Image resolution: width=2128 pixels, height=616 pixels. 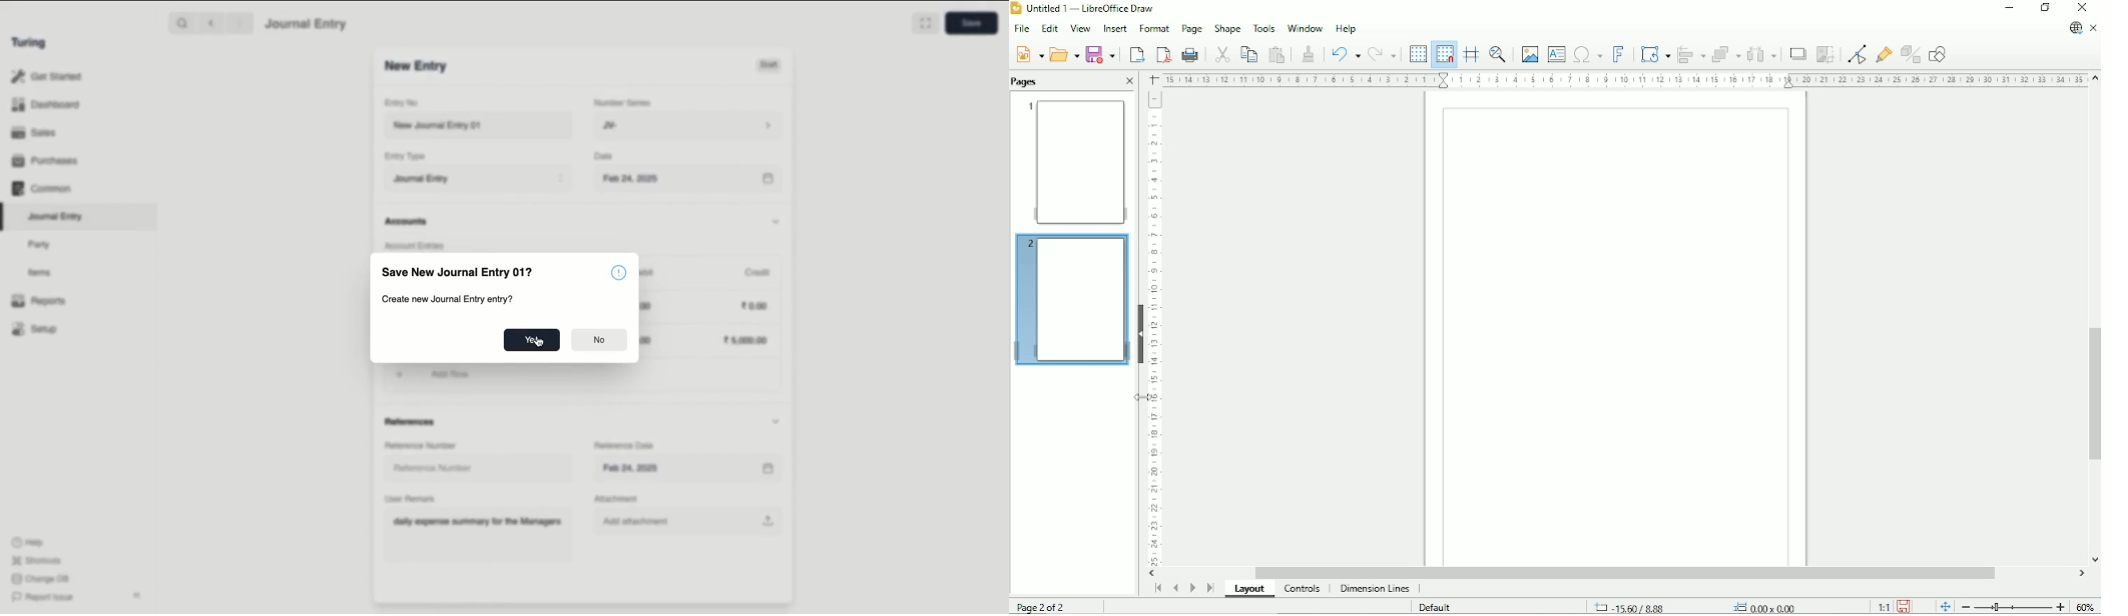 I want to click on No, so click(x=601, y=340).